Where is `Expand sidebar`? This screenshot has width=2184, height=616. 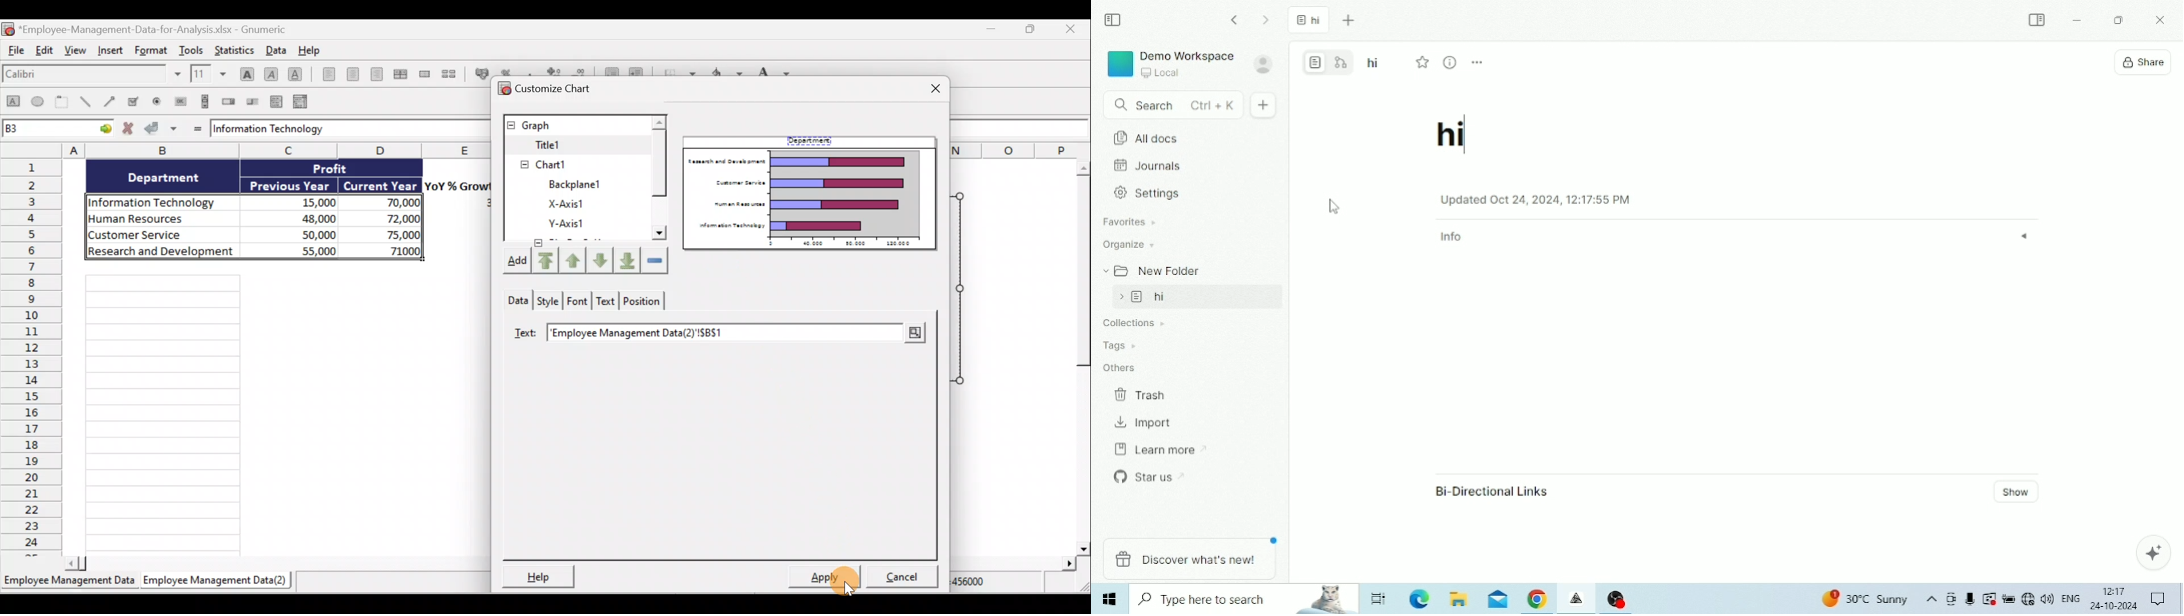 Expand sidebar is located at coordinates (2038, 19).